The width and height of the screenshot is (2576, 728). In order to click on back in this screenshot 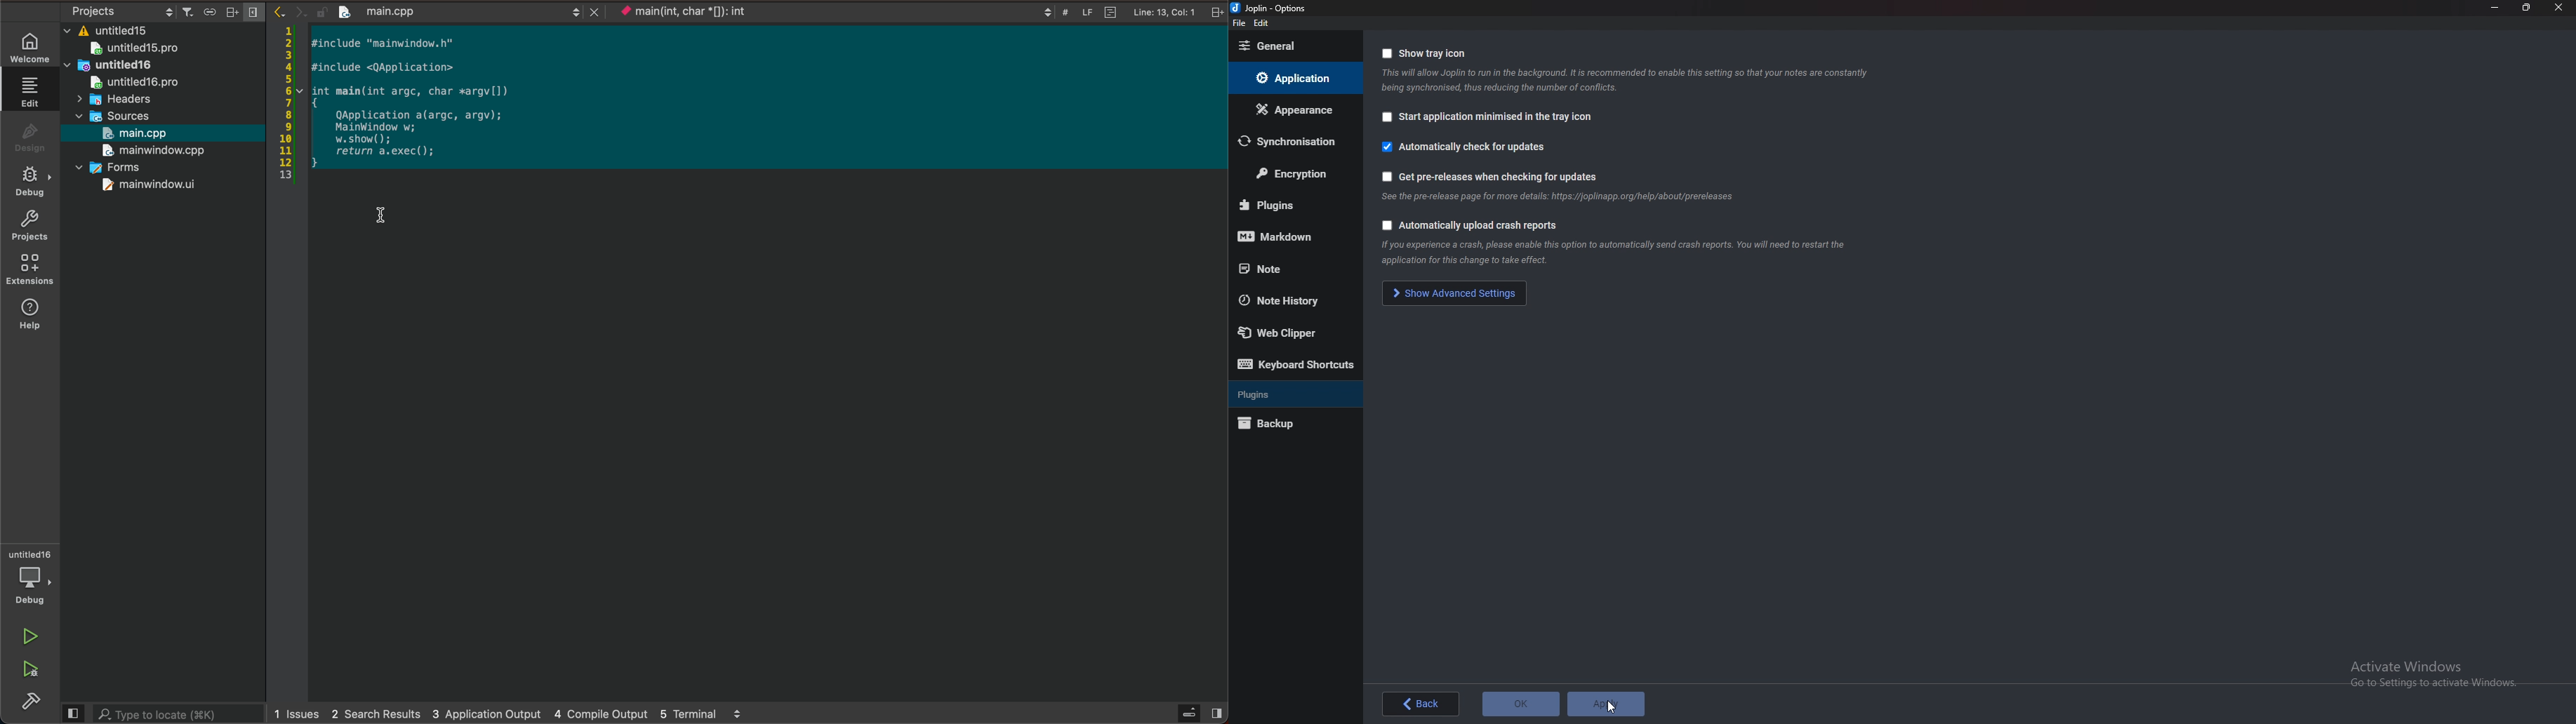, I will do `click(1421, 705)`.